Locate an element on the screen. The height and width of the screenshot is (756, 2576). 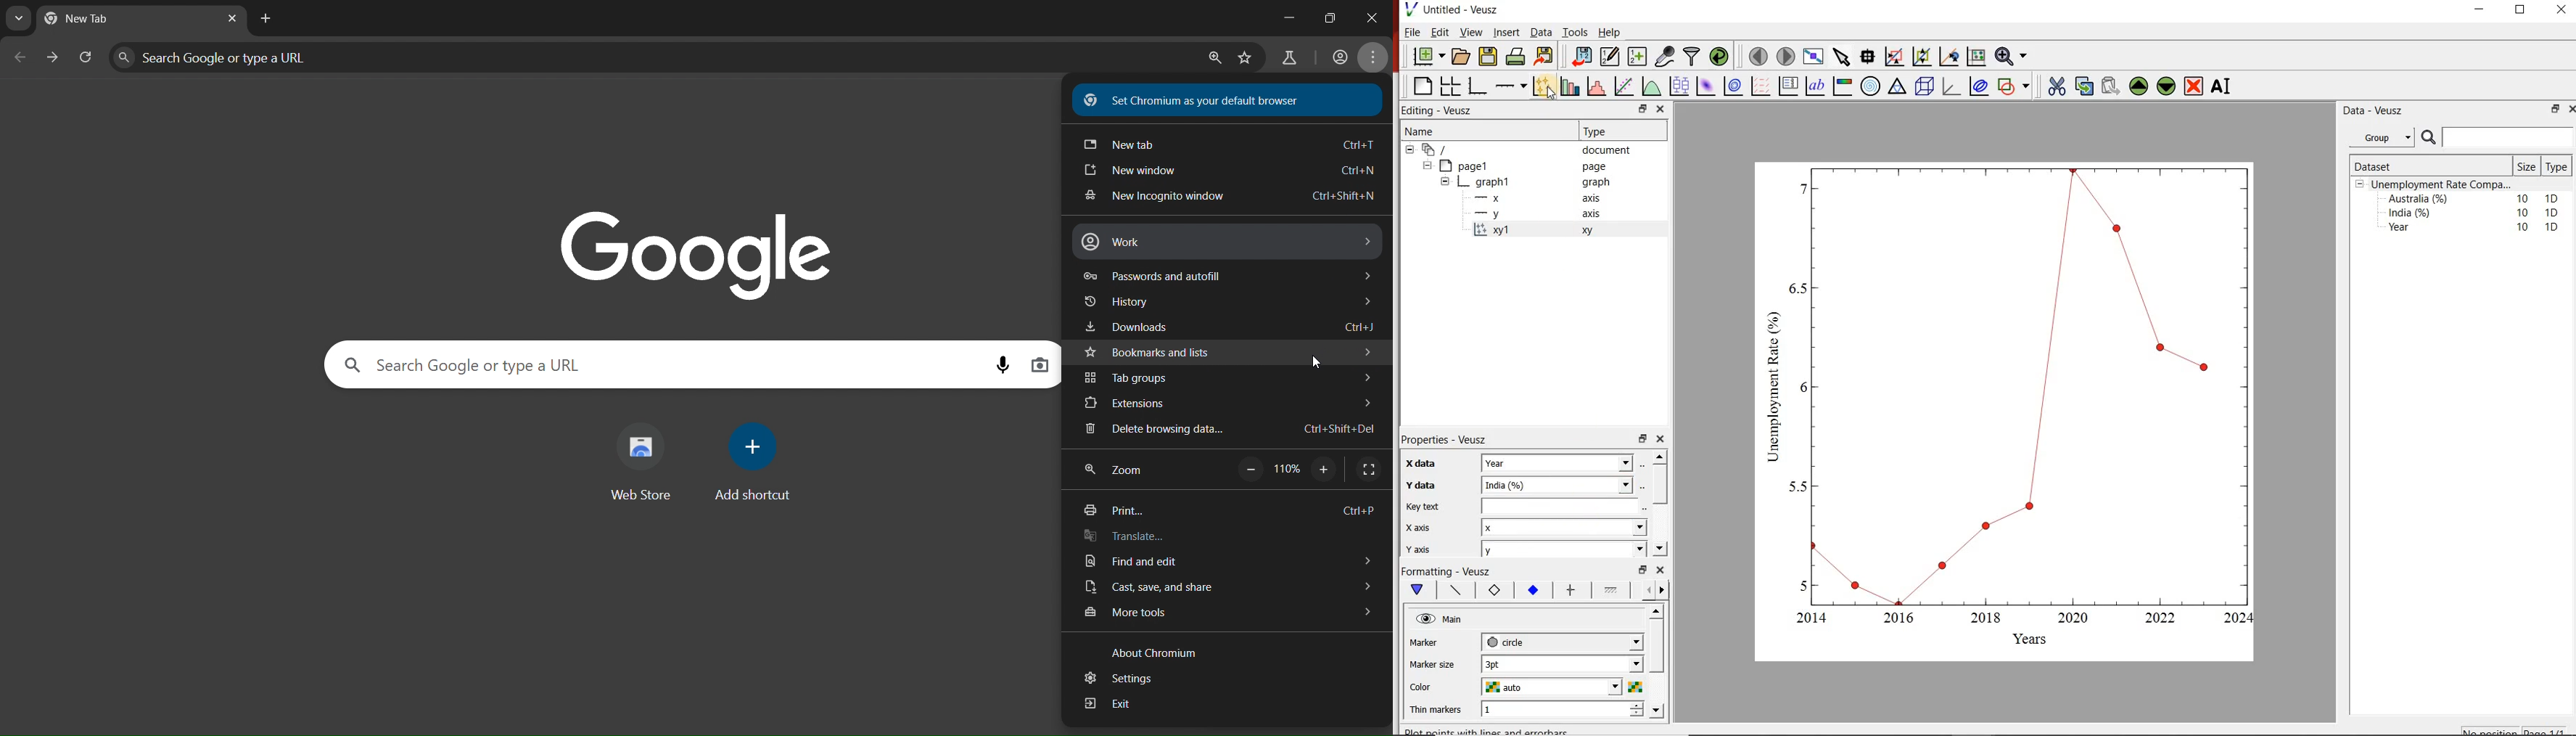
print document is located at coordinates (1515, 55).